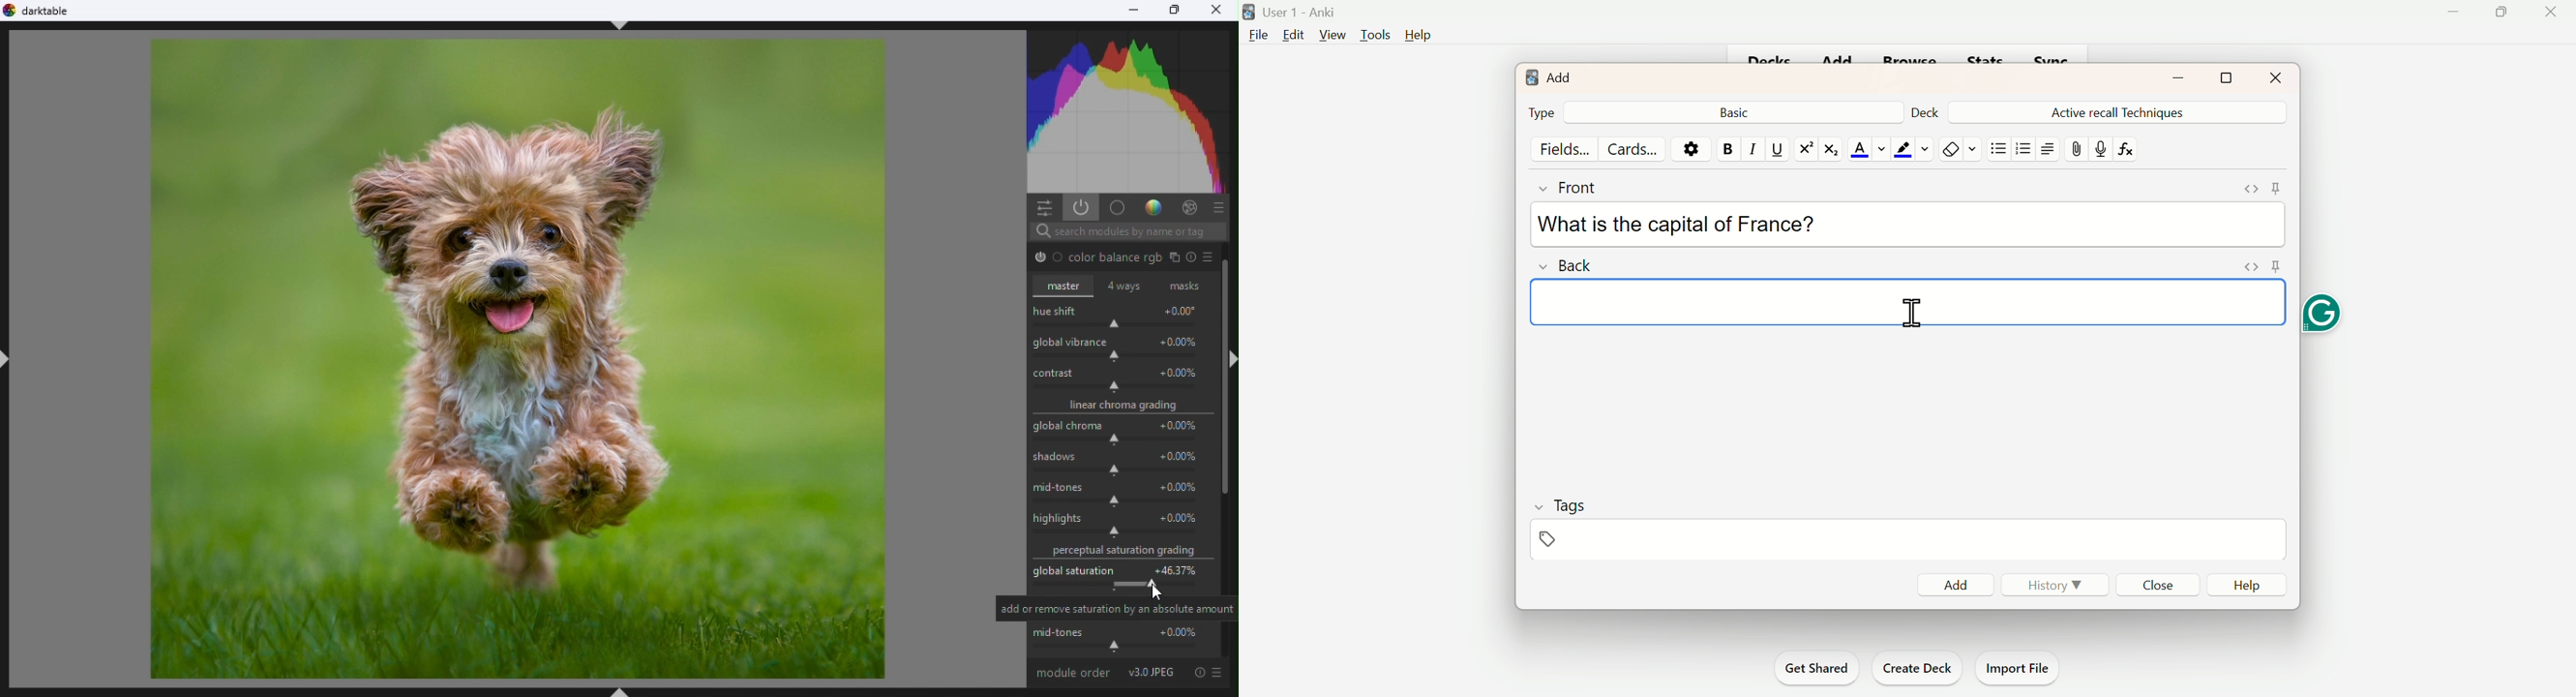  Describe the element at coordinates (2078, 151) in the screenshot. I see `Attach file` at that location.